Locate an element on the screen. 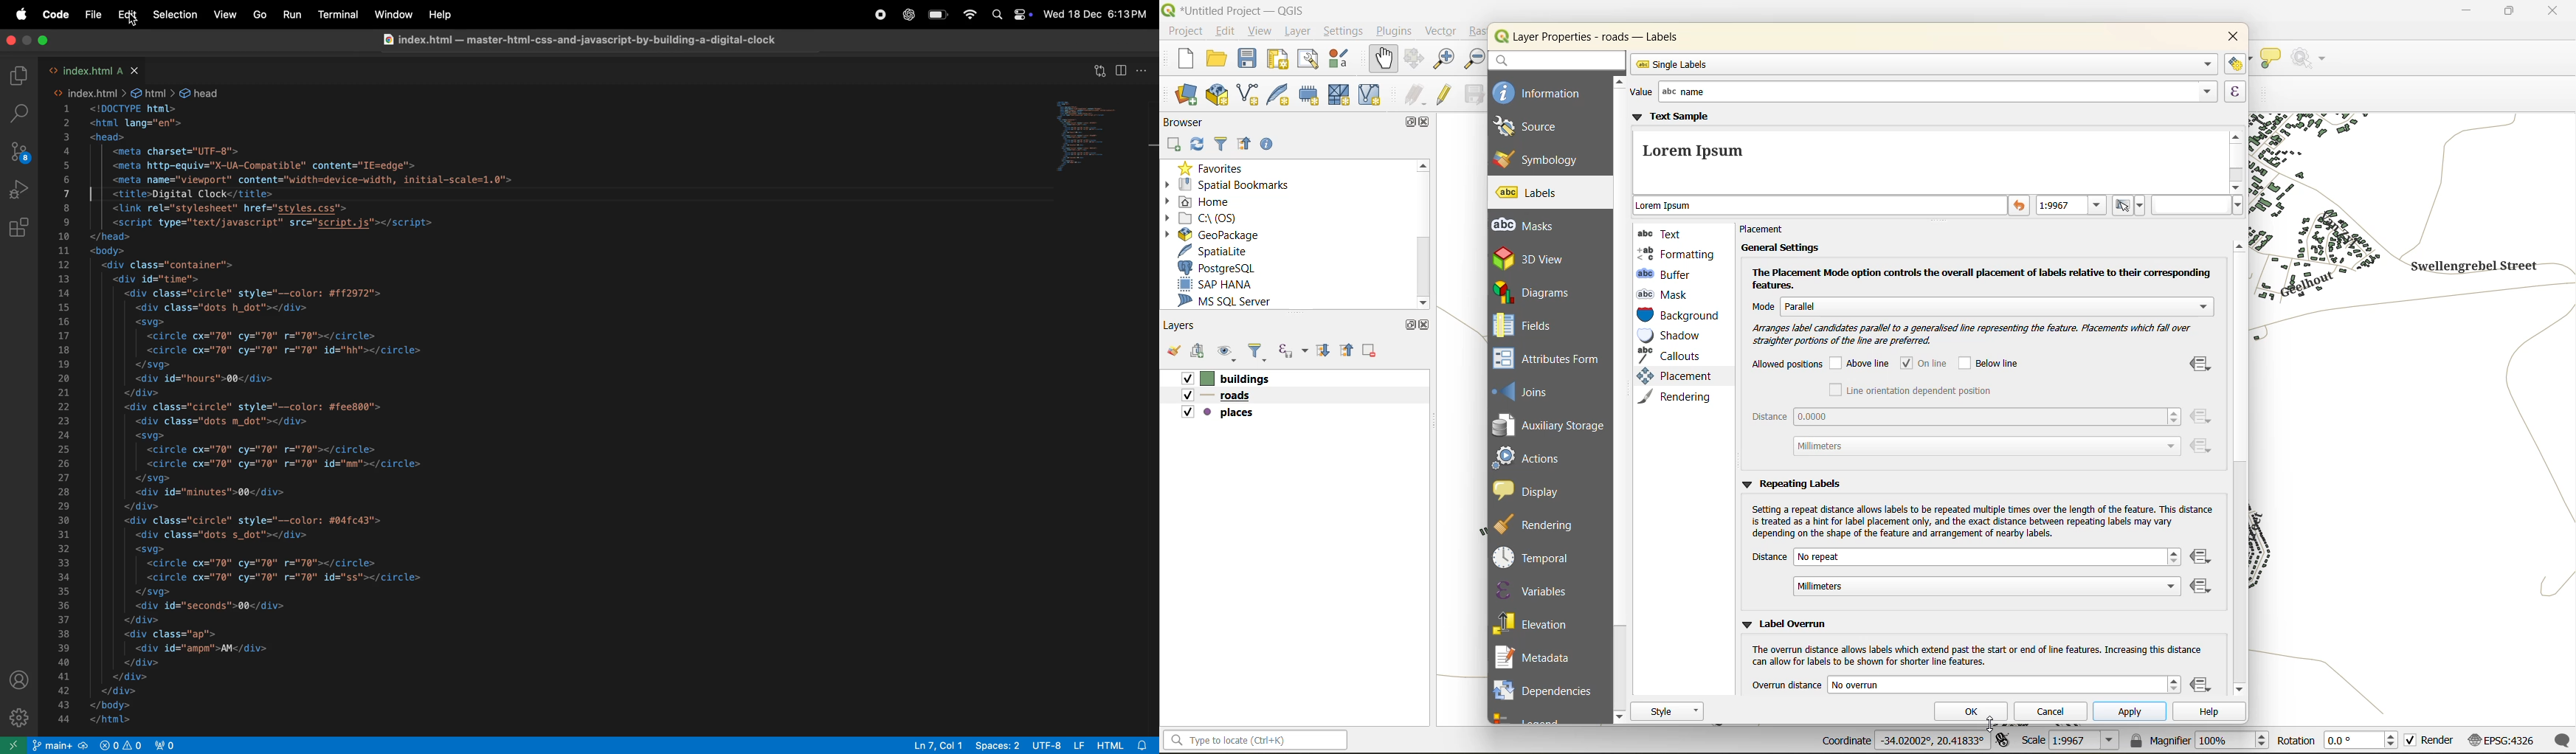 The width and height of the screenshot is (2576, 756). formatting is located at coordinates (1677, 254).